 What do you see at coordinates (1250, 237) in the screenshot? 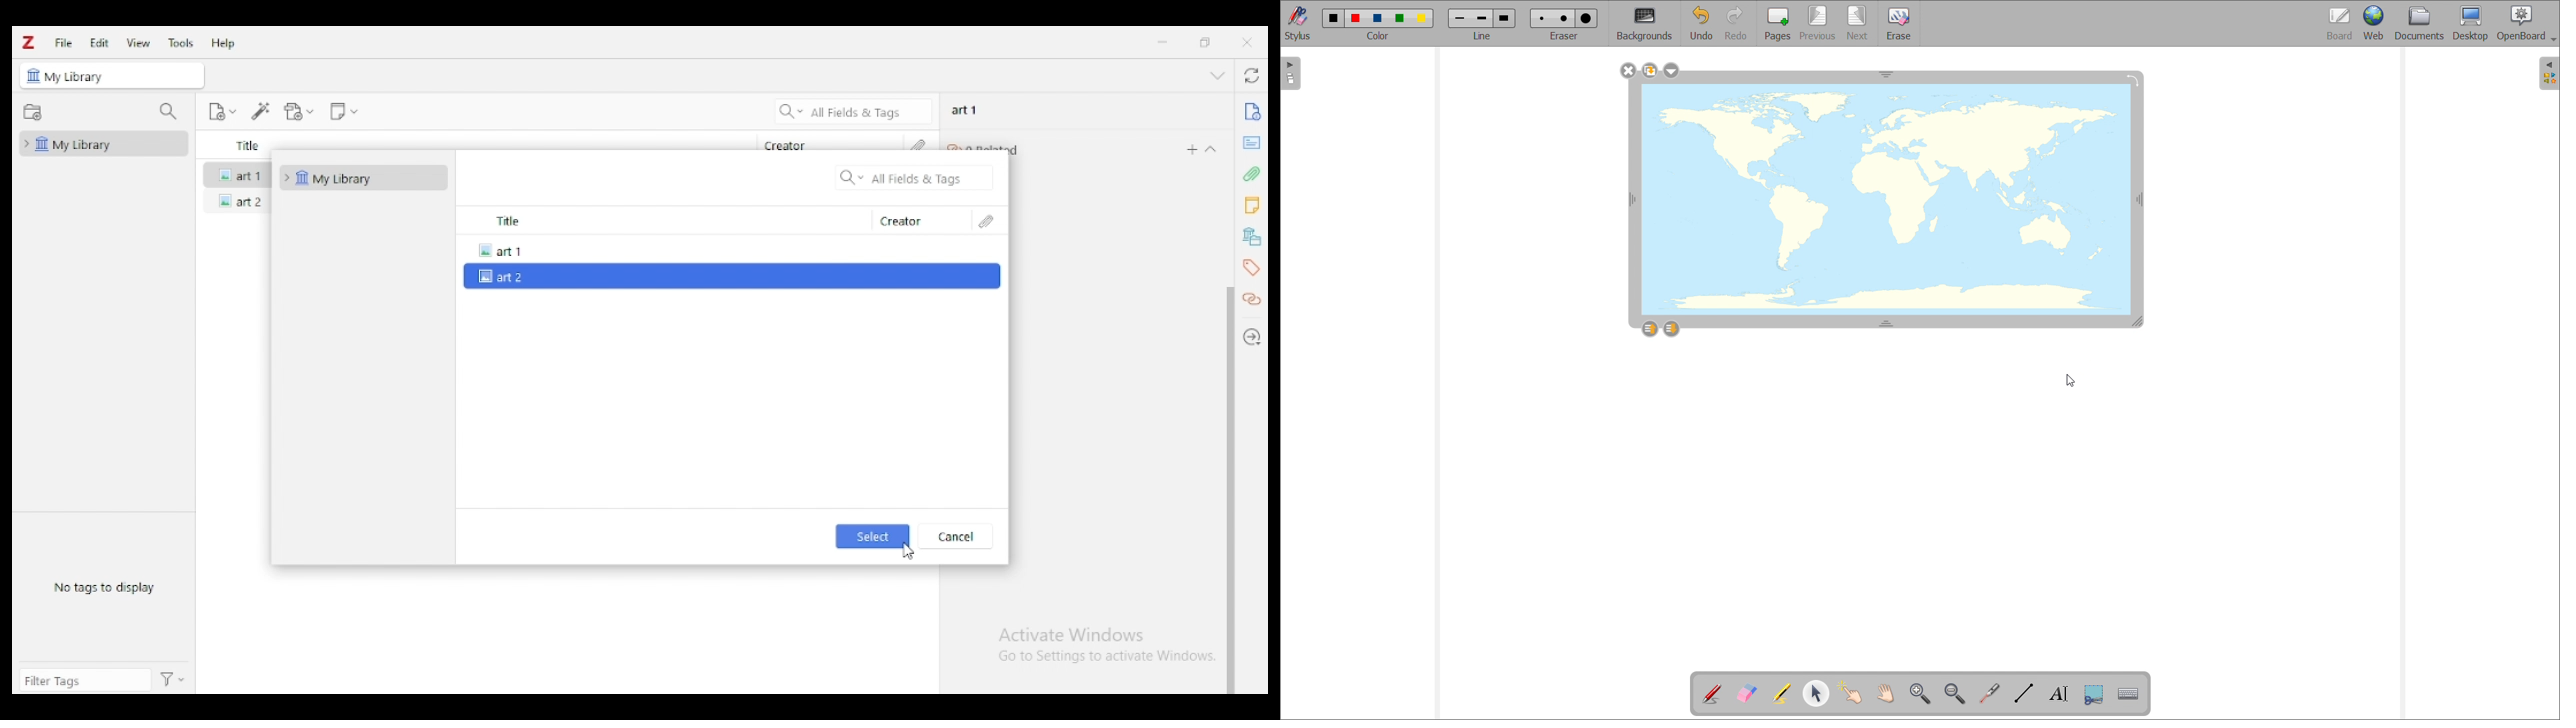
I see `libraries and collections` at bounding box center [1250, 237].